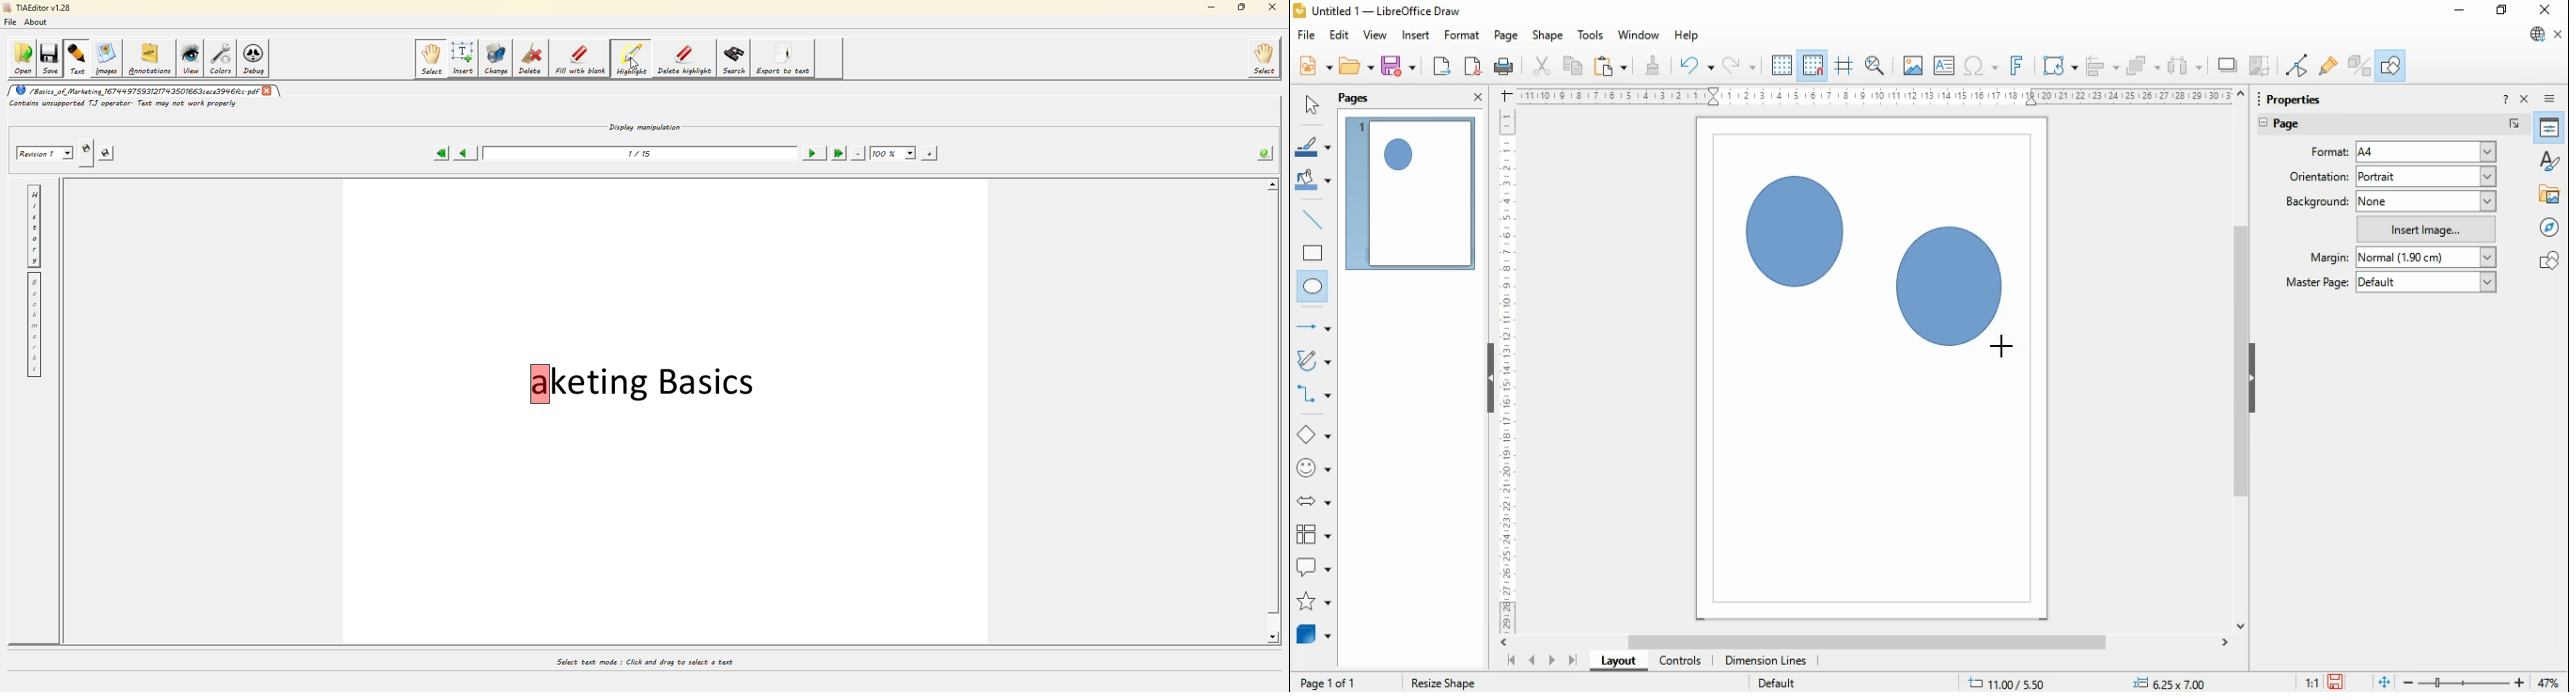  What do you see at coordinates (2461, 10) in the screenshot?
I see `minimize` at bounding box center [2461, 10].